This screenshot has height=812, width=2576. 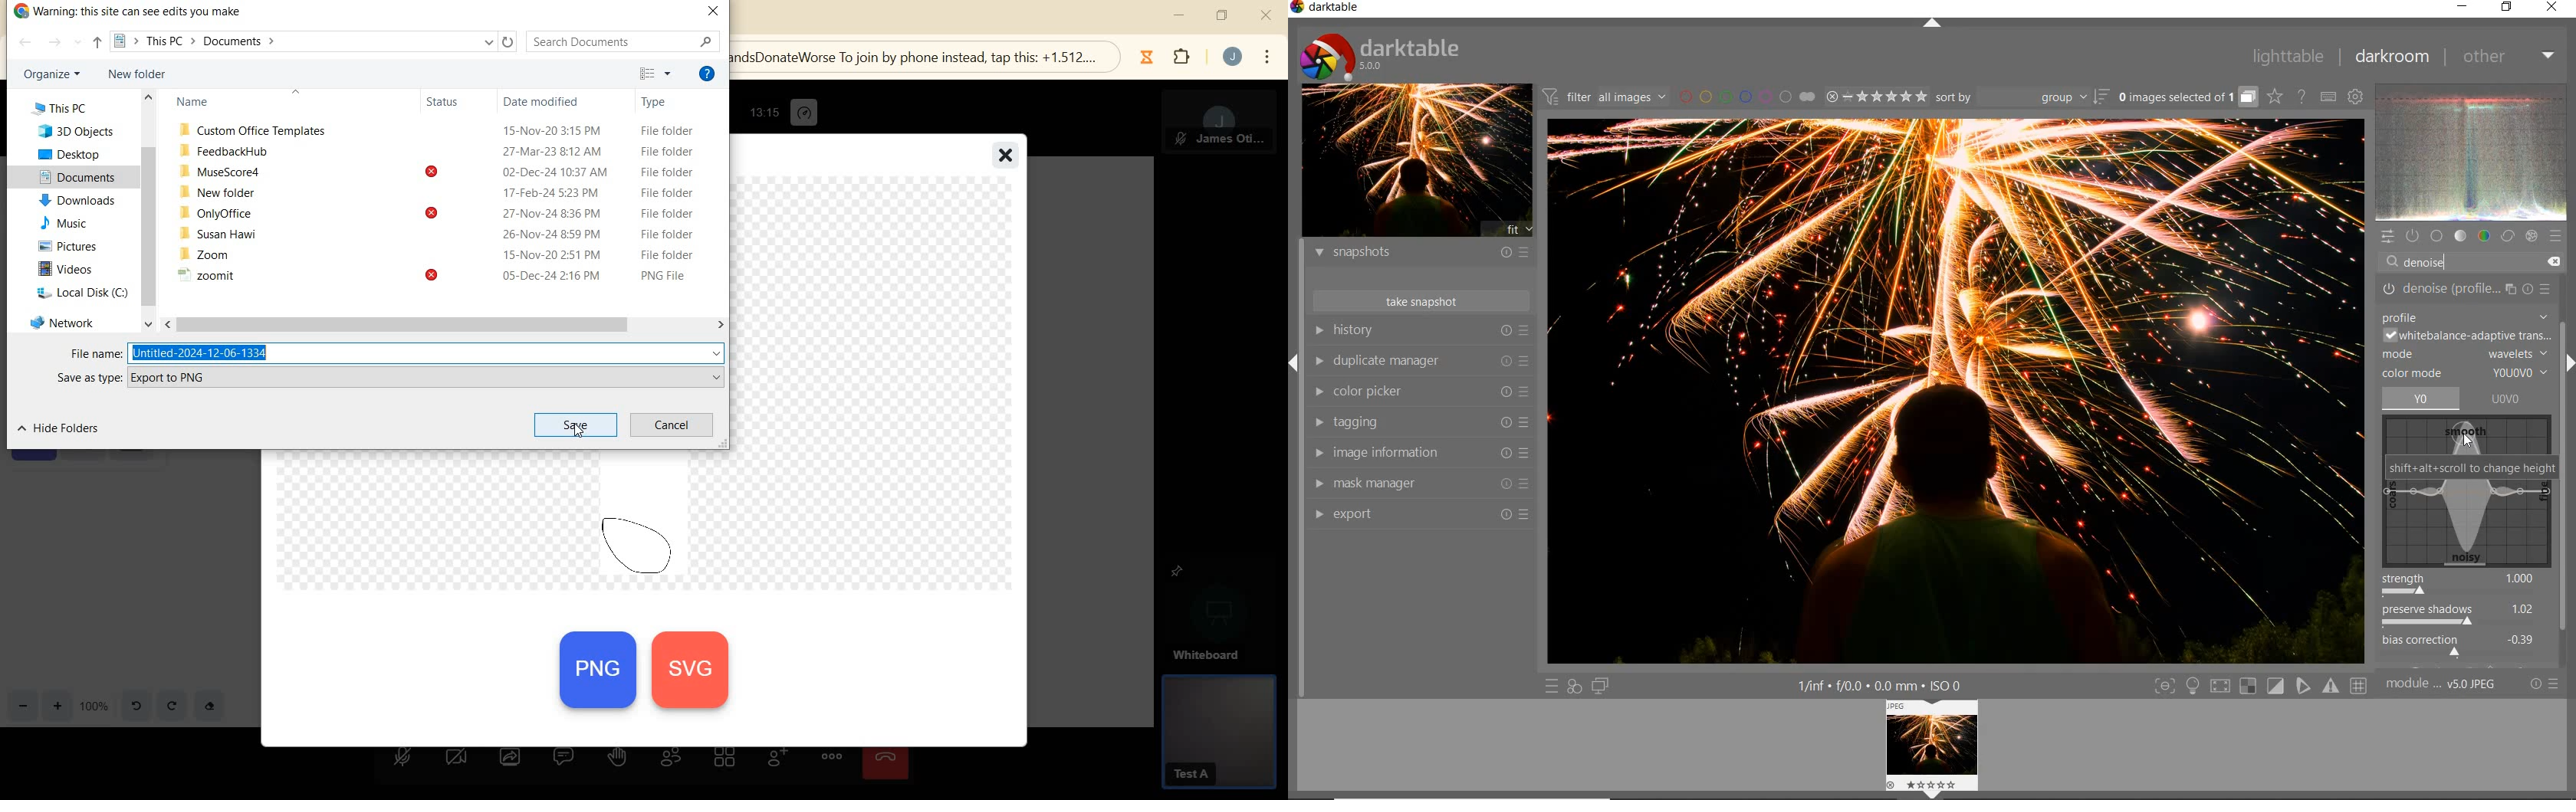 What do you see at coordinates (2273, 96) in the screenshot?
I see `click to change overlays on thumbnails` at bounding box center [2273, 96].